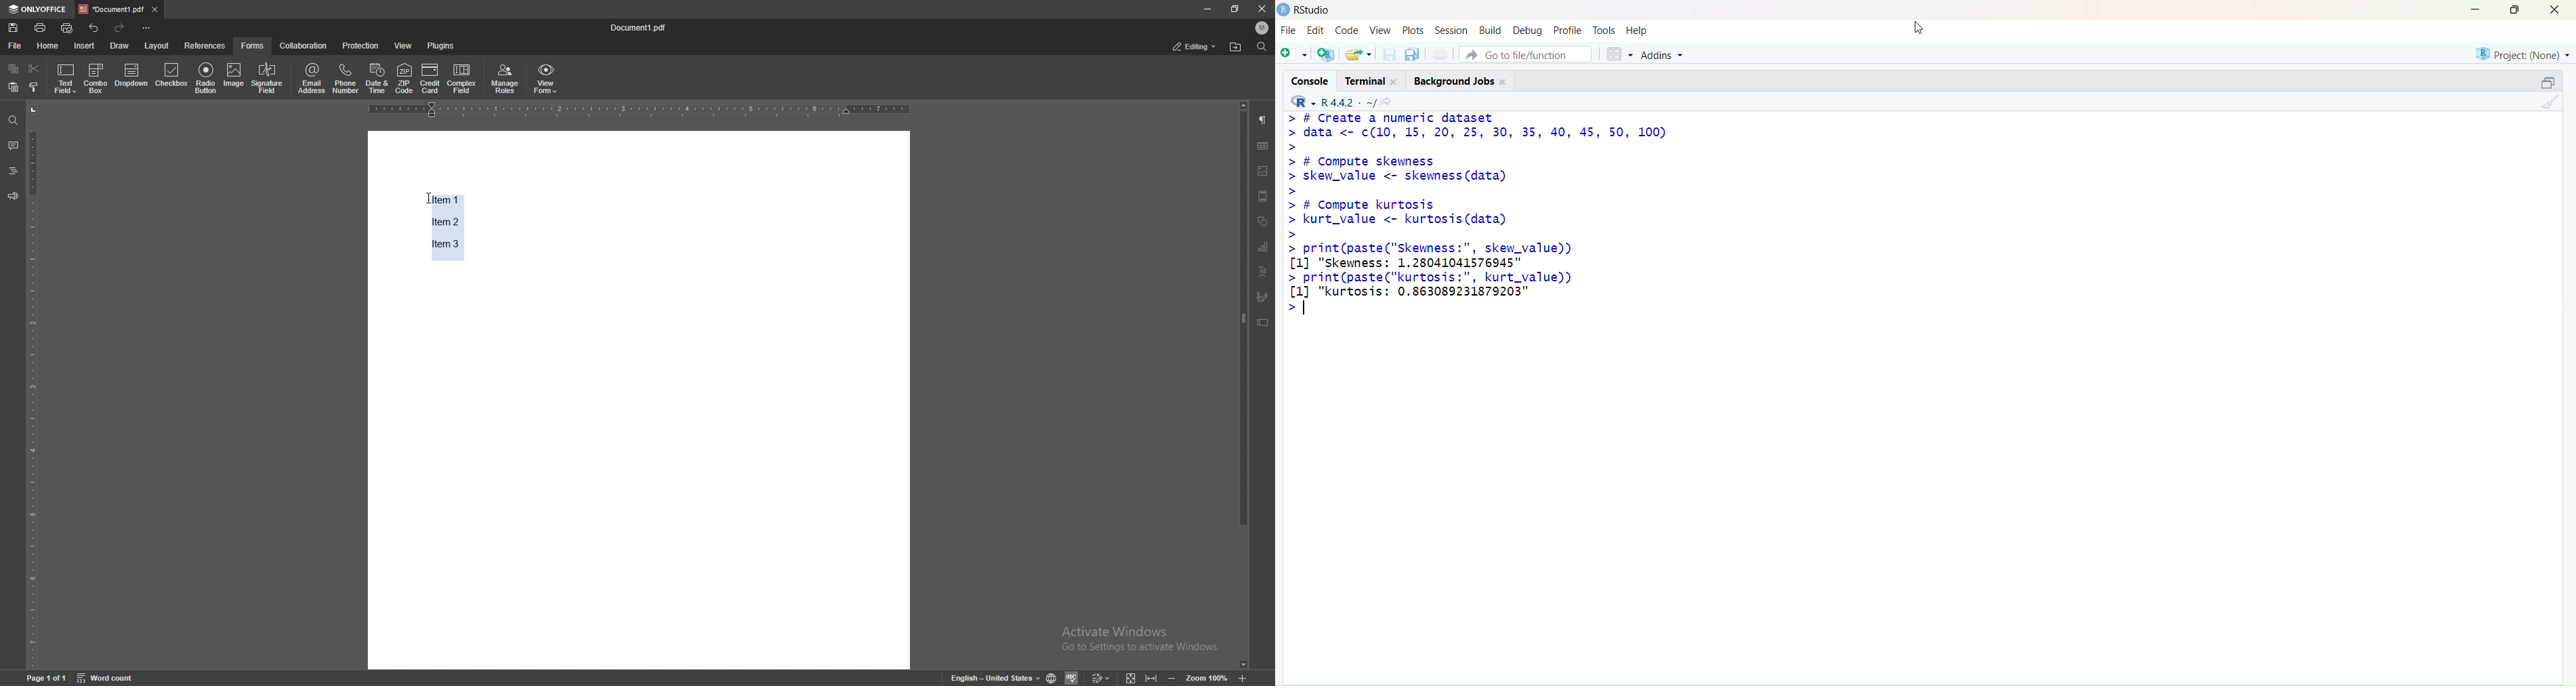 Image resolution: width=2576 pixels, height=700 pixels. Describe the element at coordinates (112, 9) in the screenshot. I see `tab` at that location.